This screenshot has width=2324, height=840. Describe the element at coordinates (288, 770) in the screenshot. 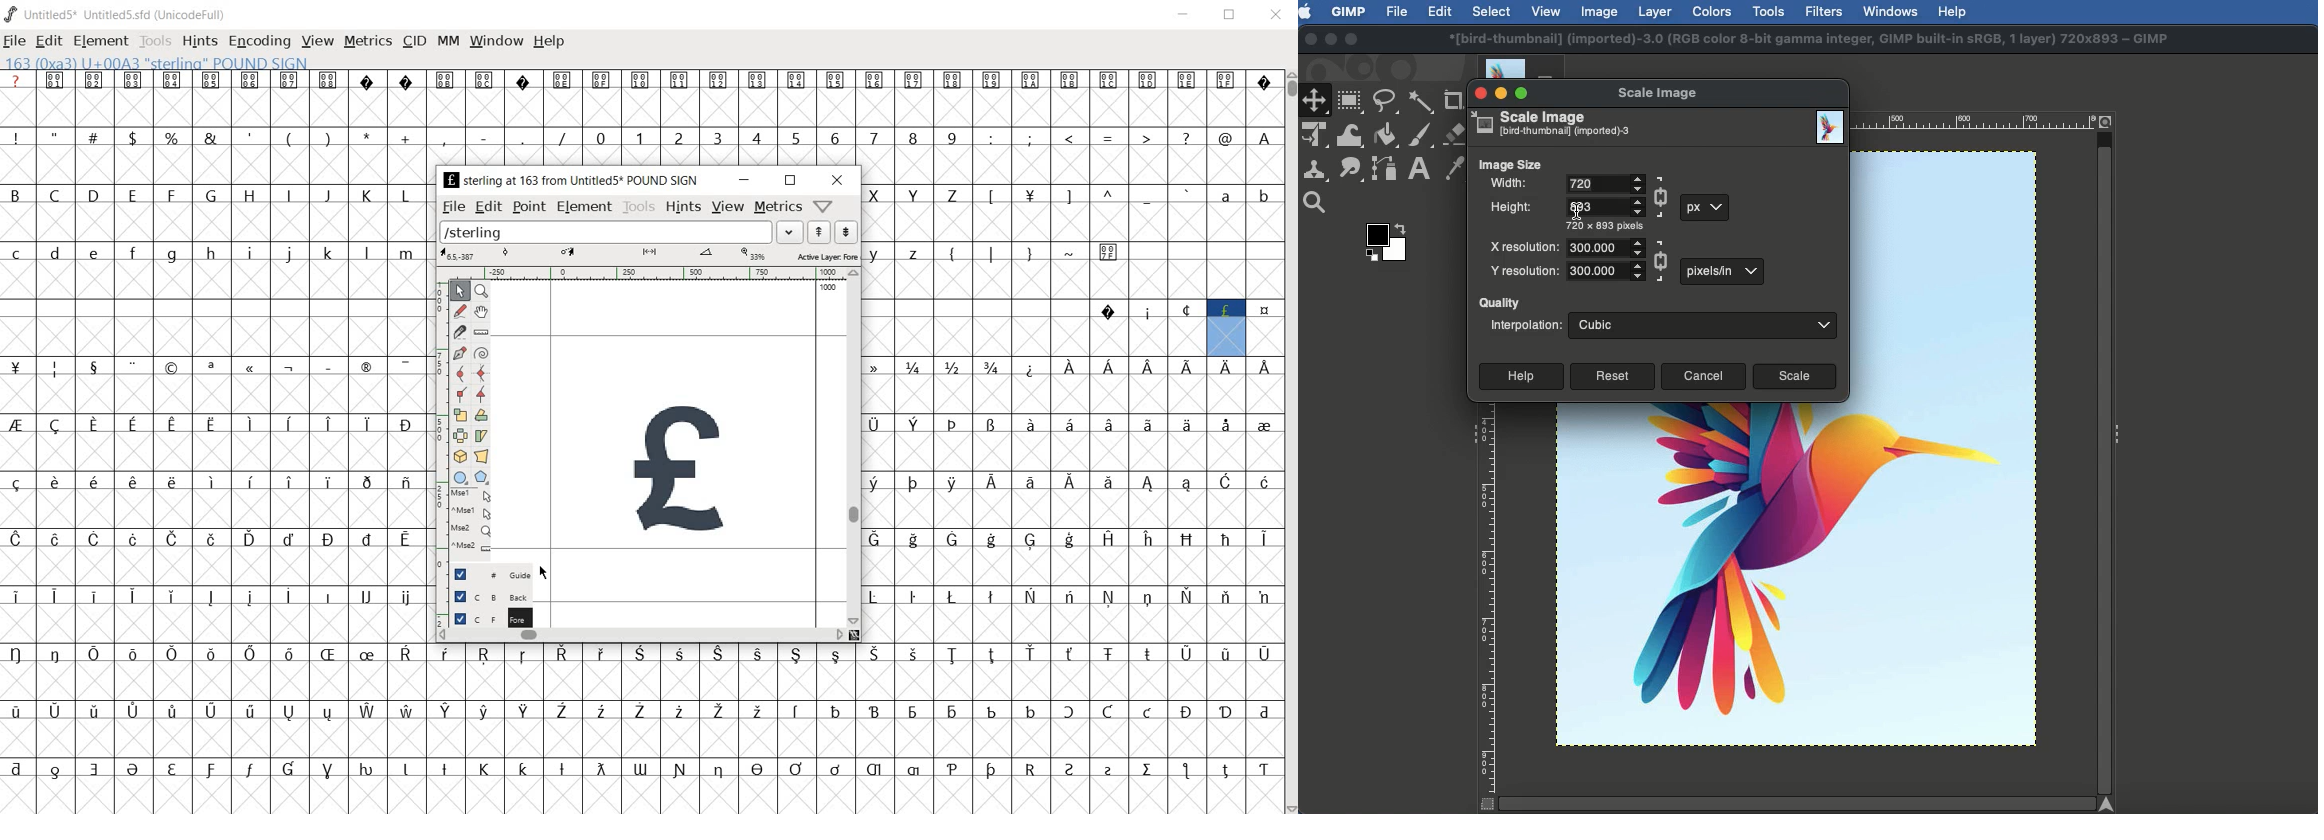

I see `Symbol` at that location.